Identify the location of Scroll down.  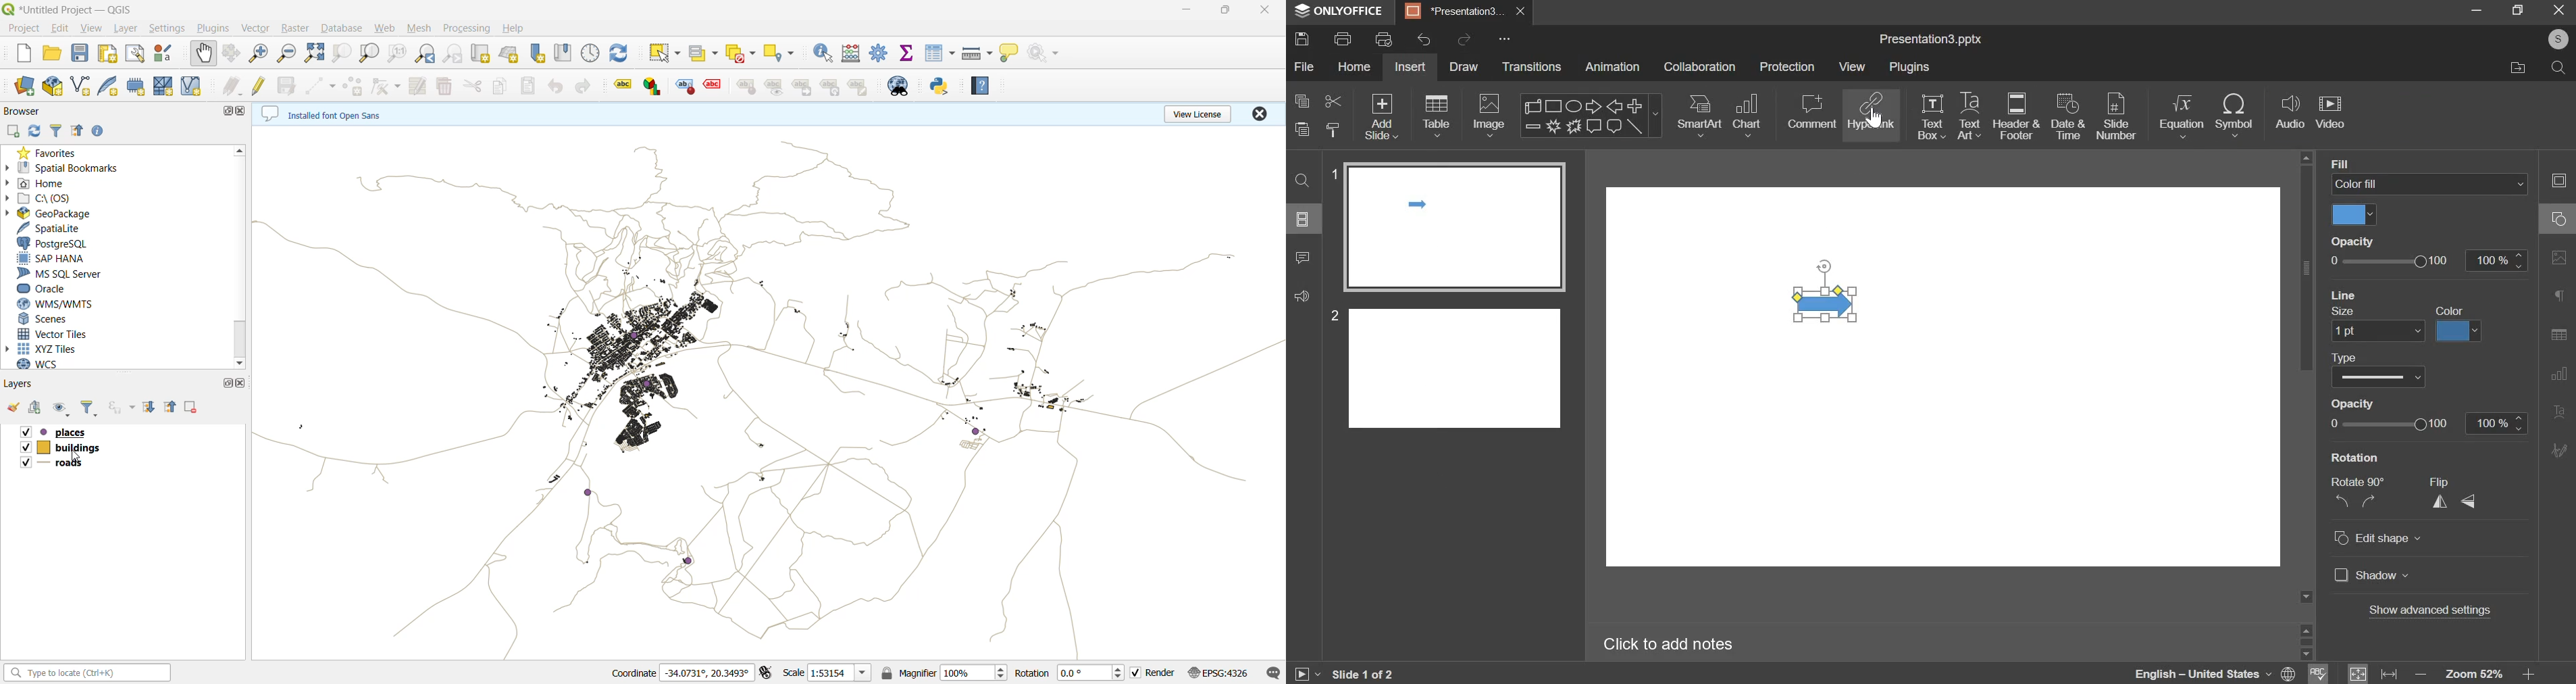
(2306, 597).